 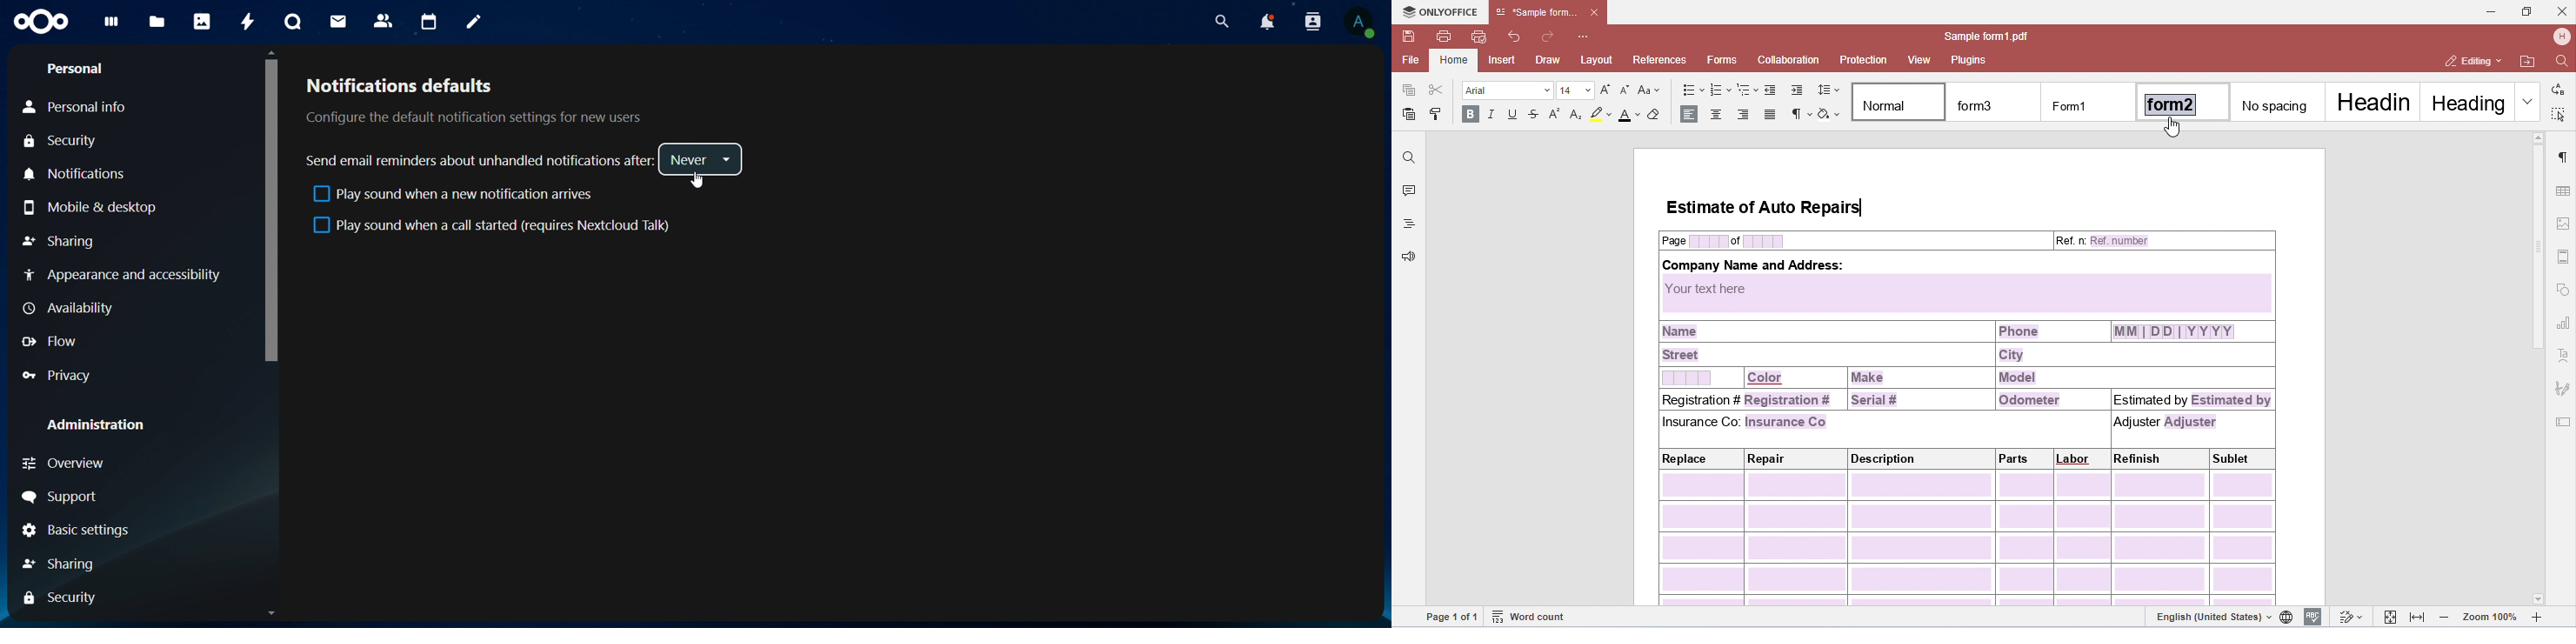 I want to click on contacts, so click(x=384, y=20).